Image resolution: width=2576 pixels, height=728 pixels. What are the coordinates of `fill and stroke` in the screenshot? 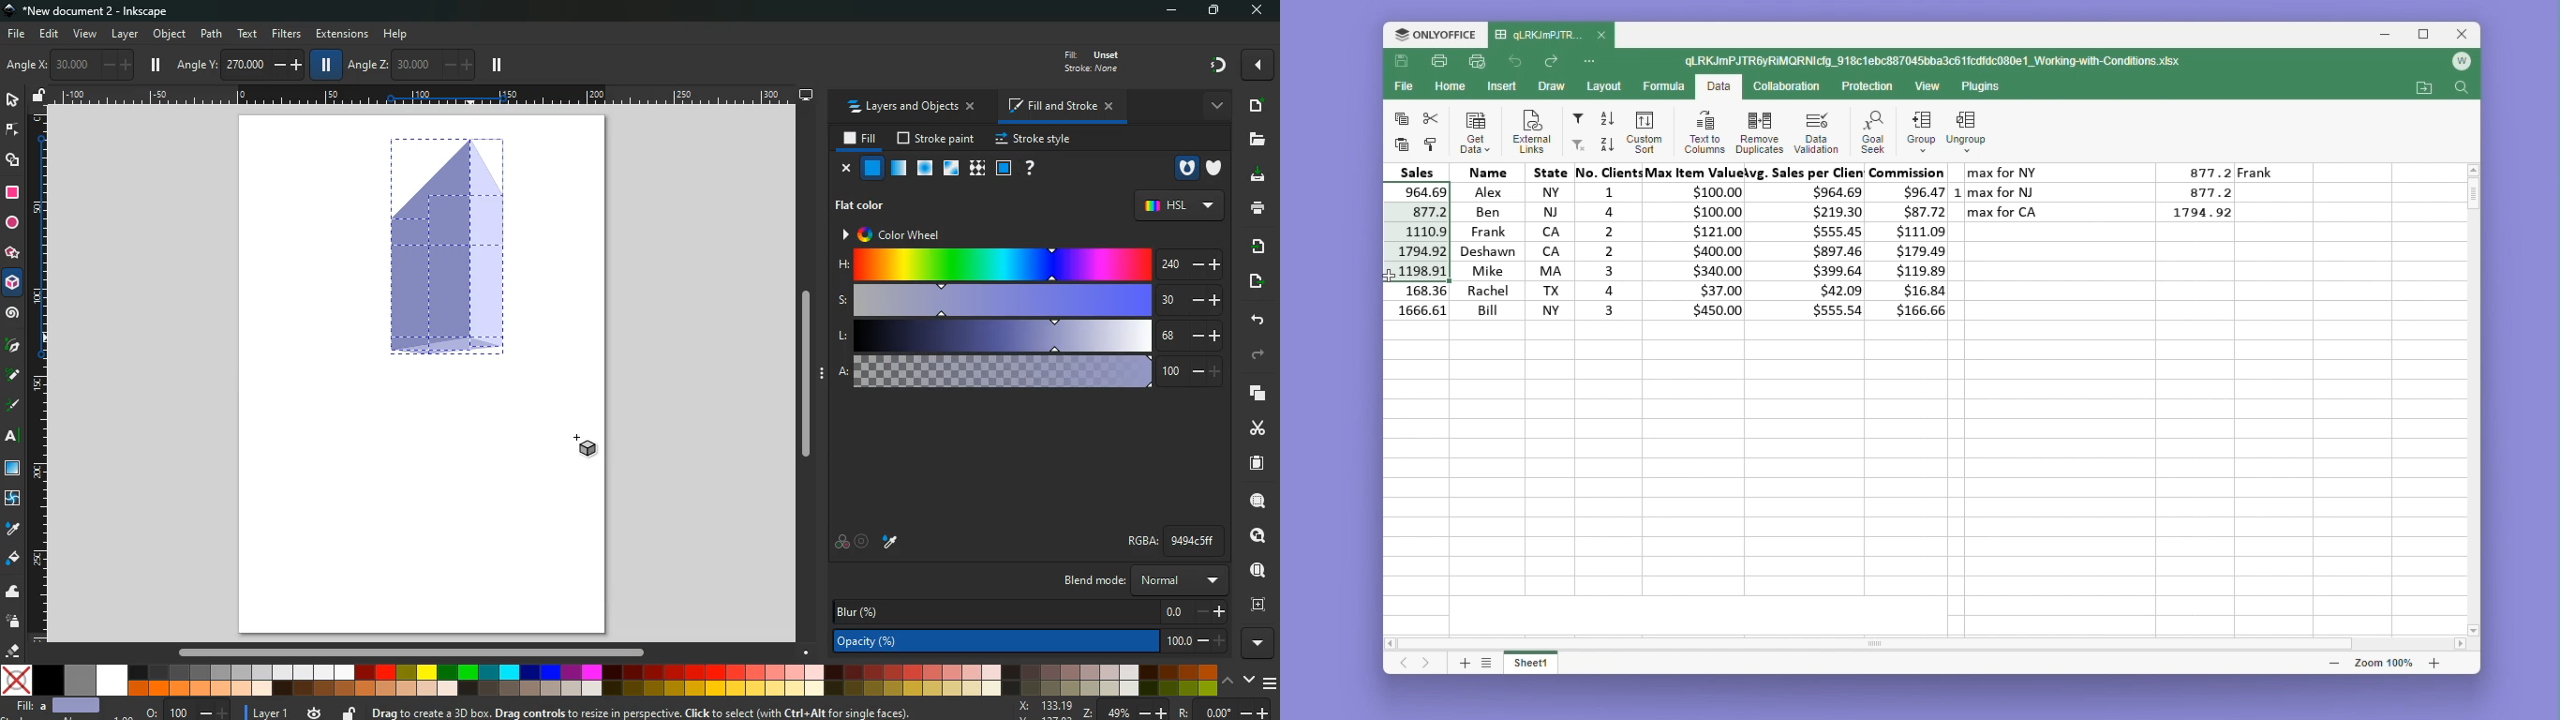 It's located at (1059, 108).